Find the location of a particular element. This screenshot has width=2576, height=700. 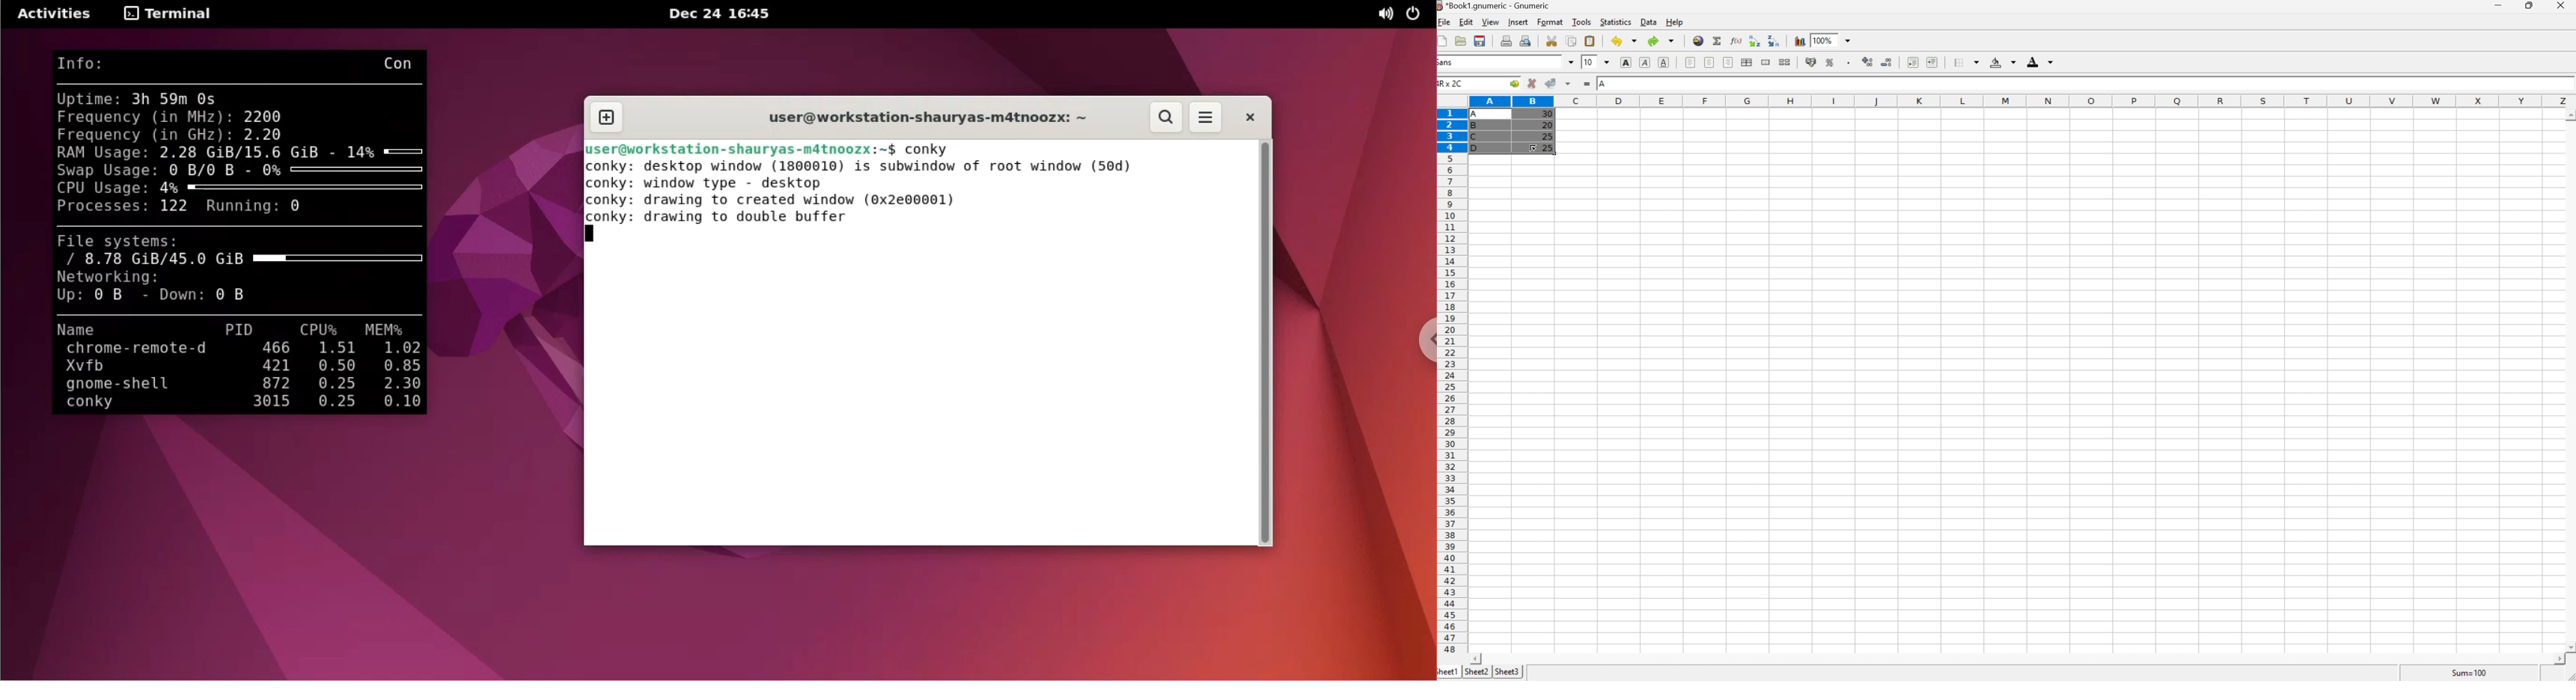

Undo is located at coordinates (1624, 41).